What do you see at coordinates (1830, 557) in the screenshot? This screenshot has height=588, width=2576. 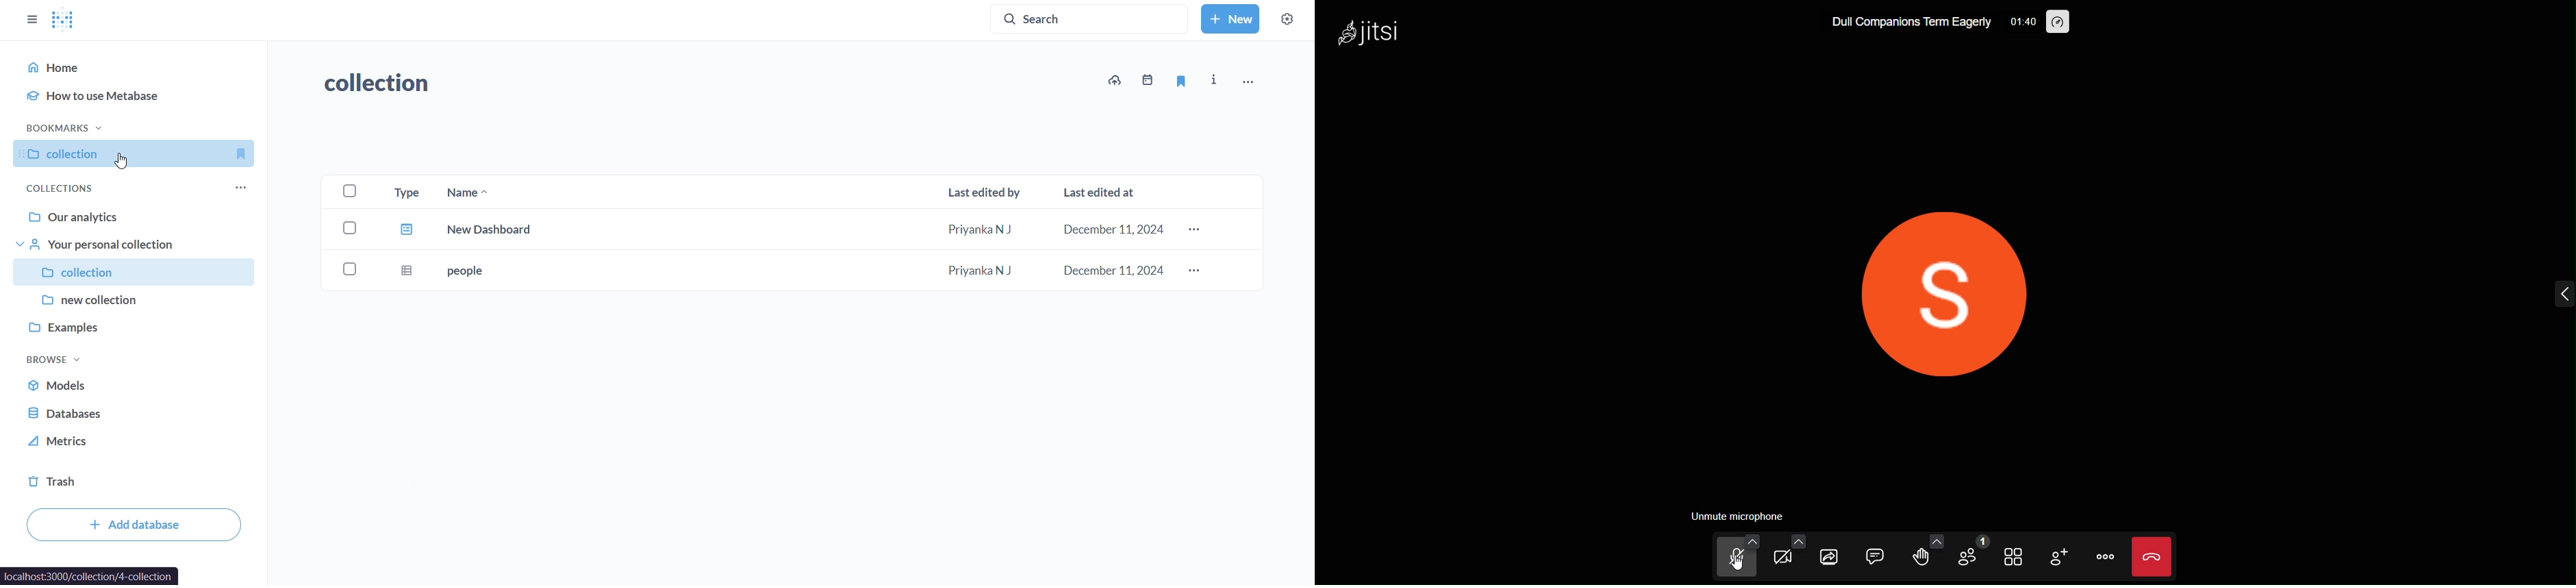 I see `screen share` at bounding box center [1830, 557].